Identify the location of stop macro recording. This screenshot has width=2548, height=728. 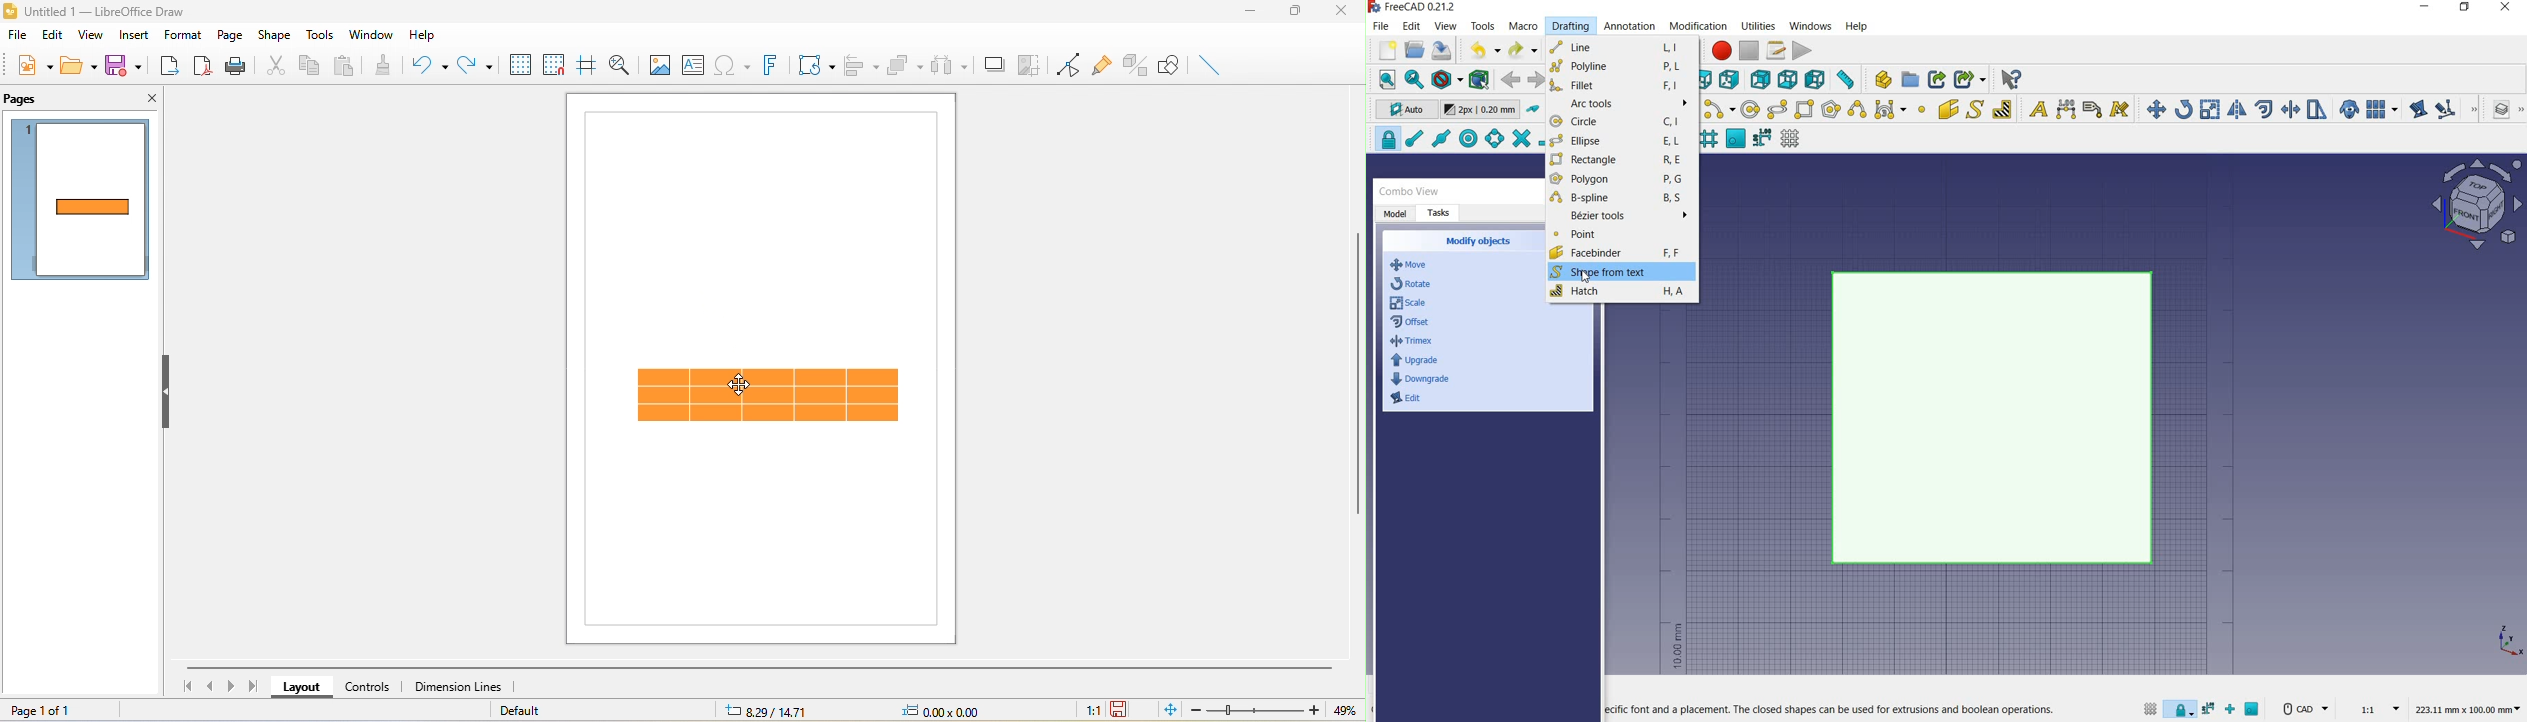
(1750, 50).